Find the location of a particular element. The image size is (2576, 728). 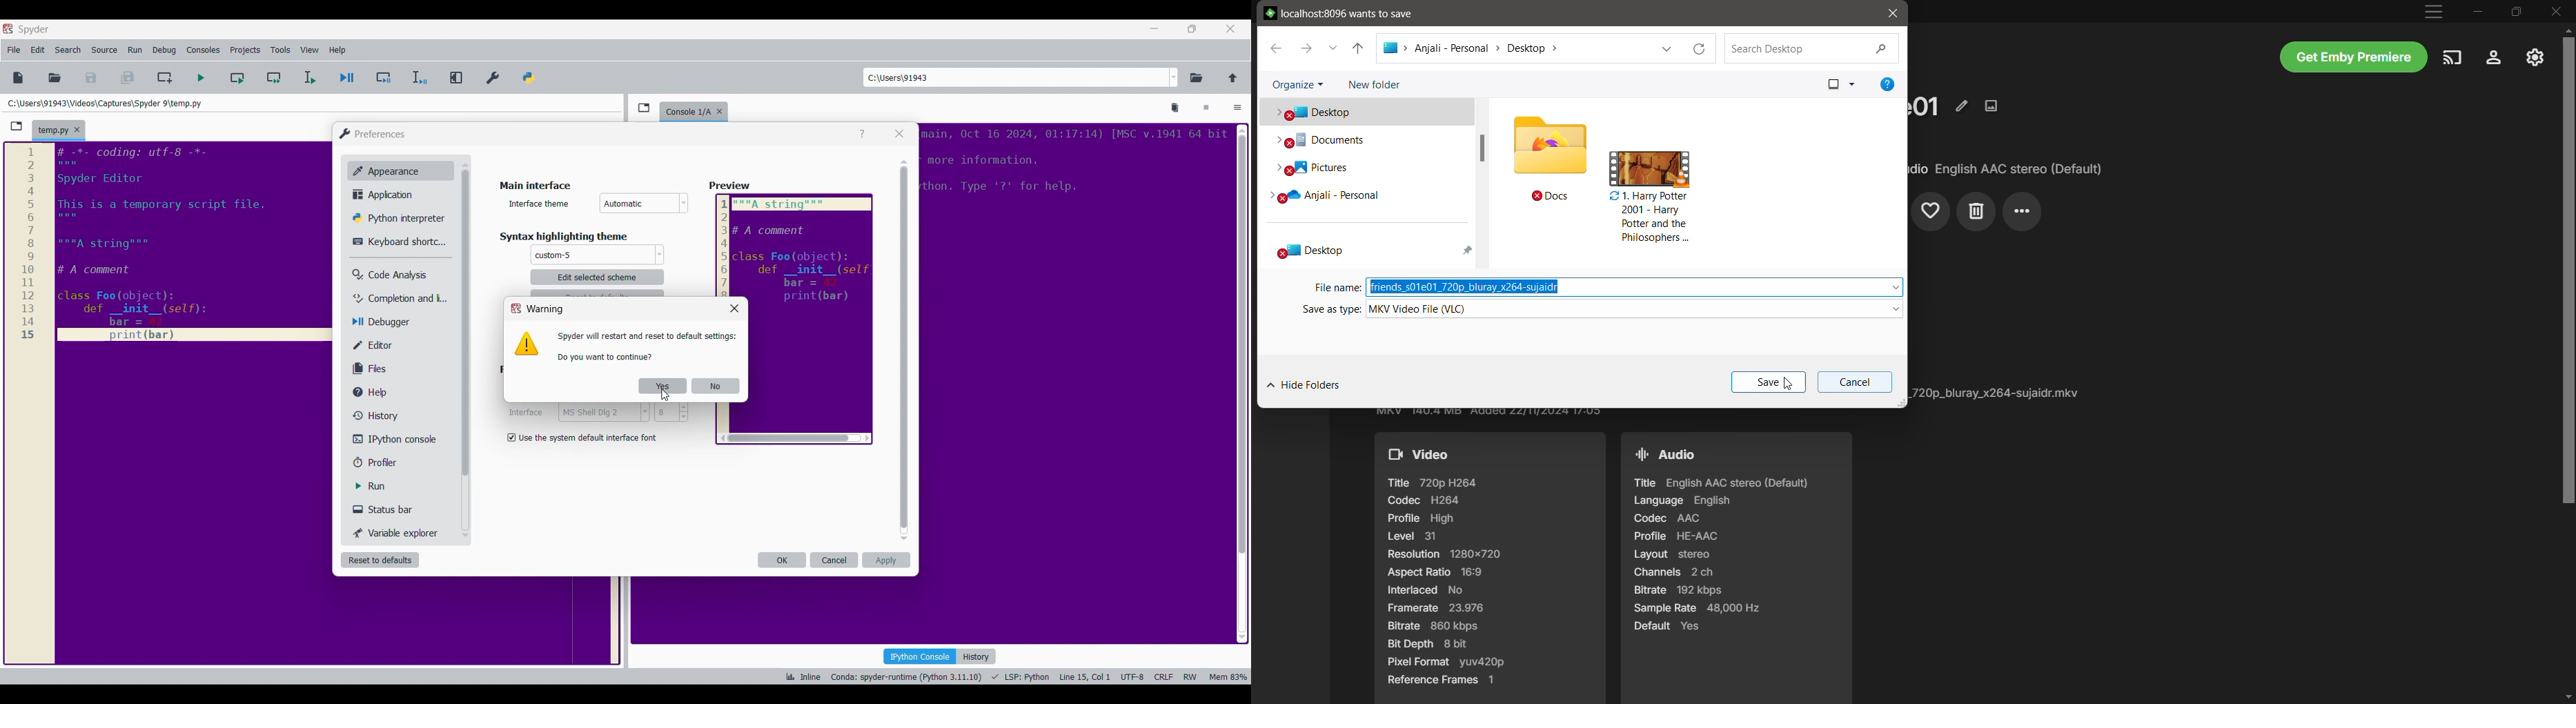

Enter location is located at coordinates (1016, 78).